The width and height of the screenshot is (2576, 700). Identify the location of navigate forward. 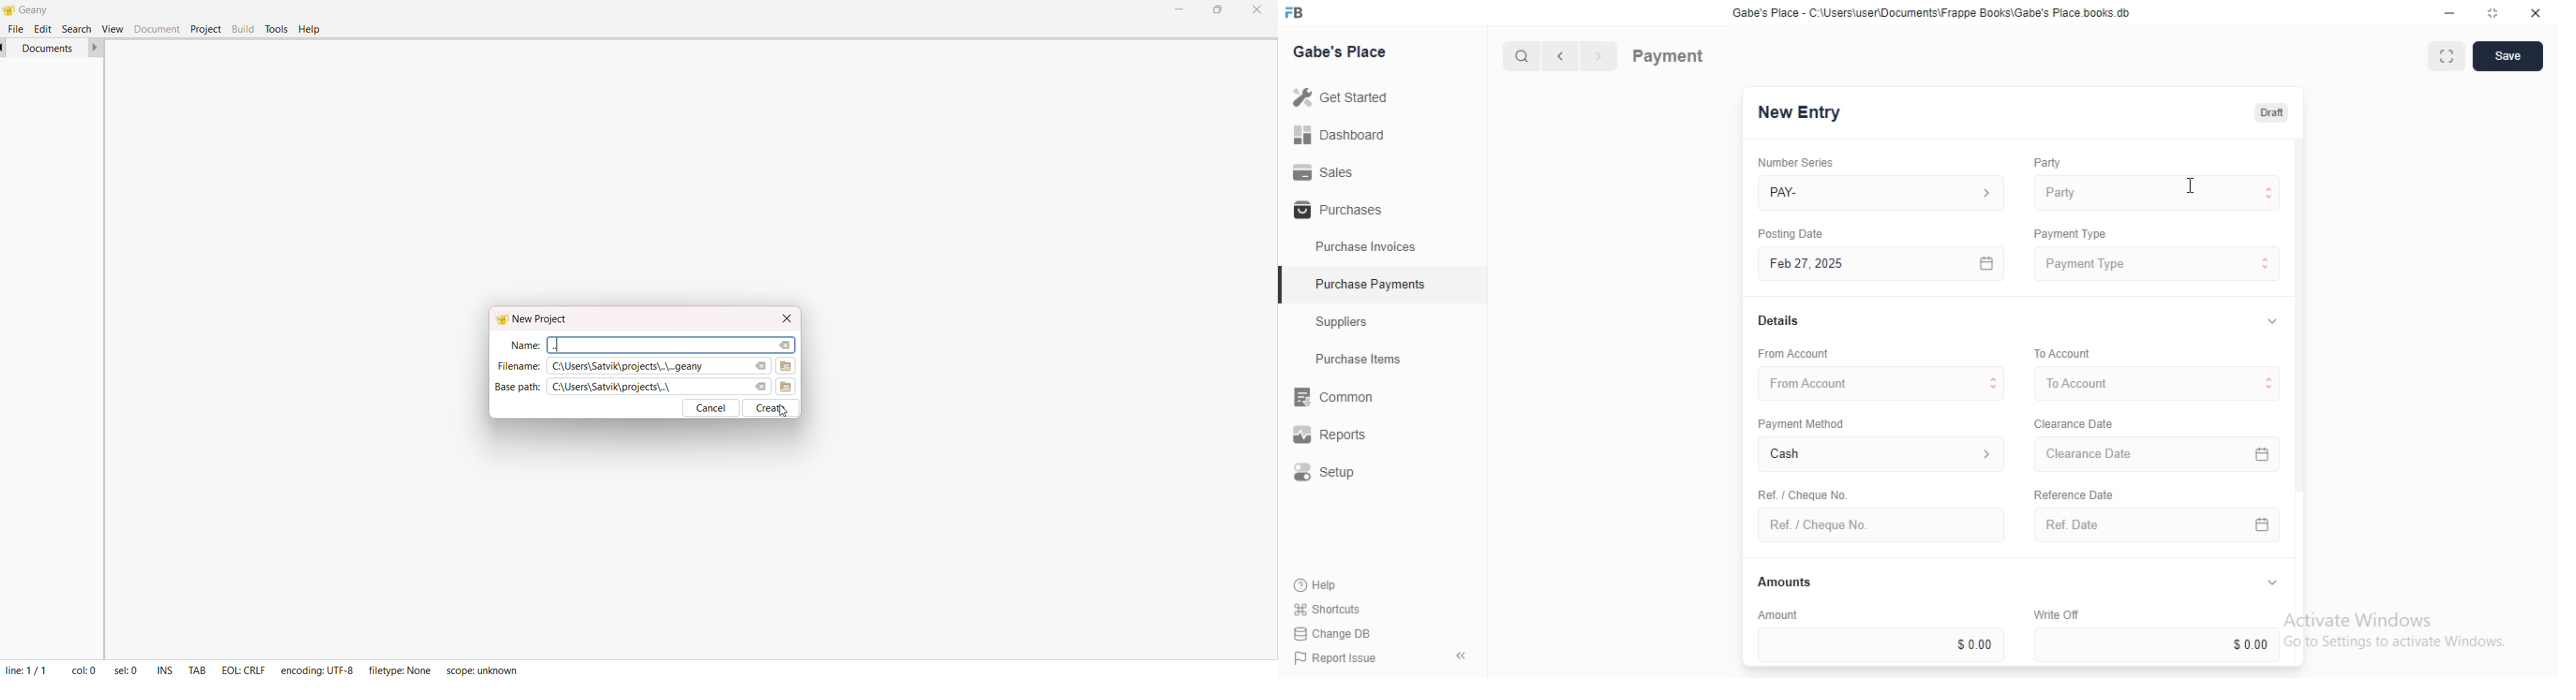
(1600, 57).